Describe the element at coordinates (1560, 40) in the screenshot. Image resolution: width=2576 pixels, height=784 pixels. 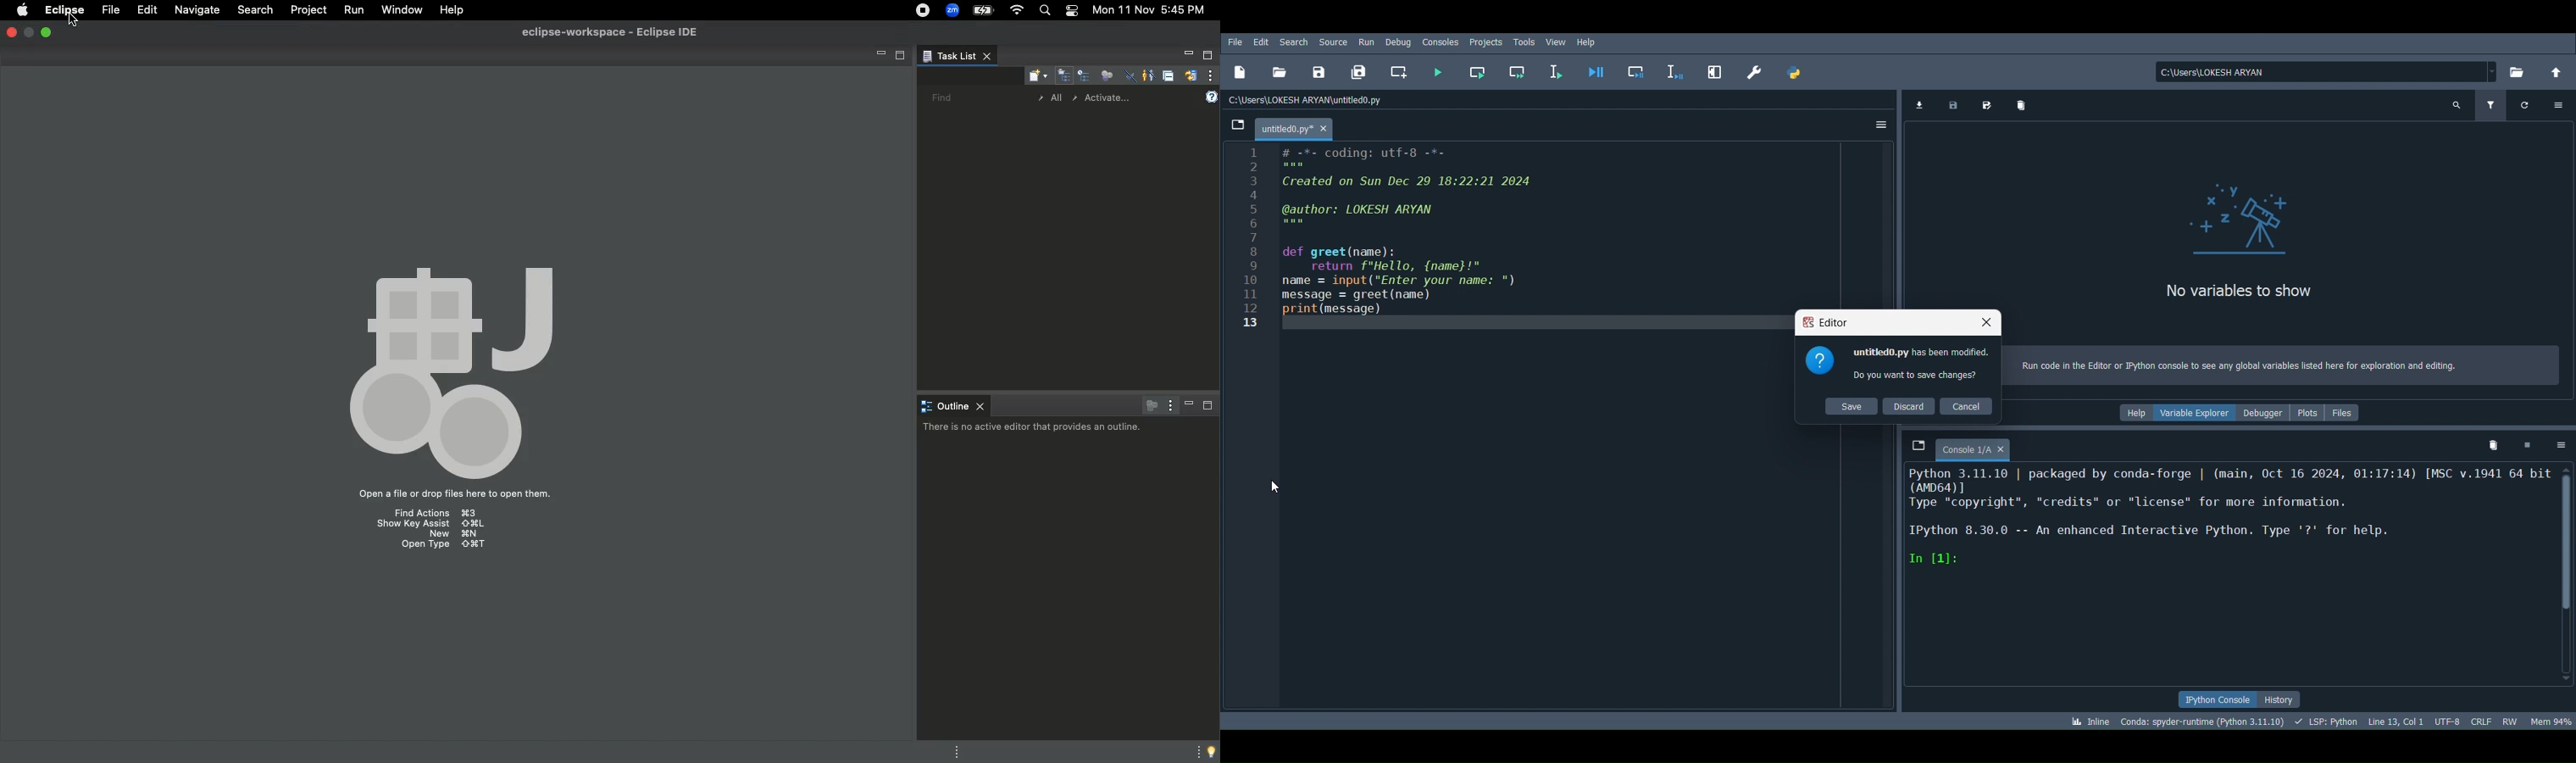
I see `View` at that location.